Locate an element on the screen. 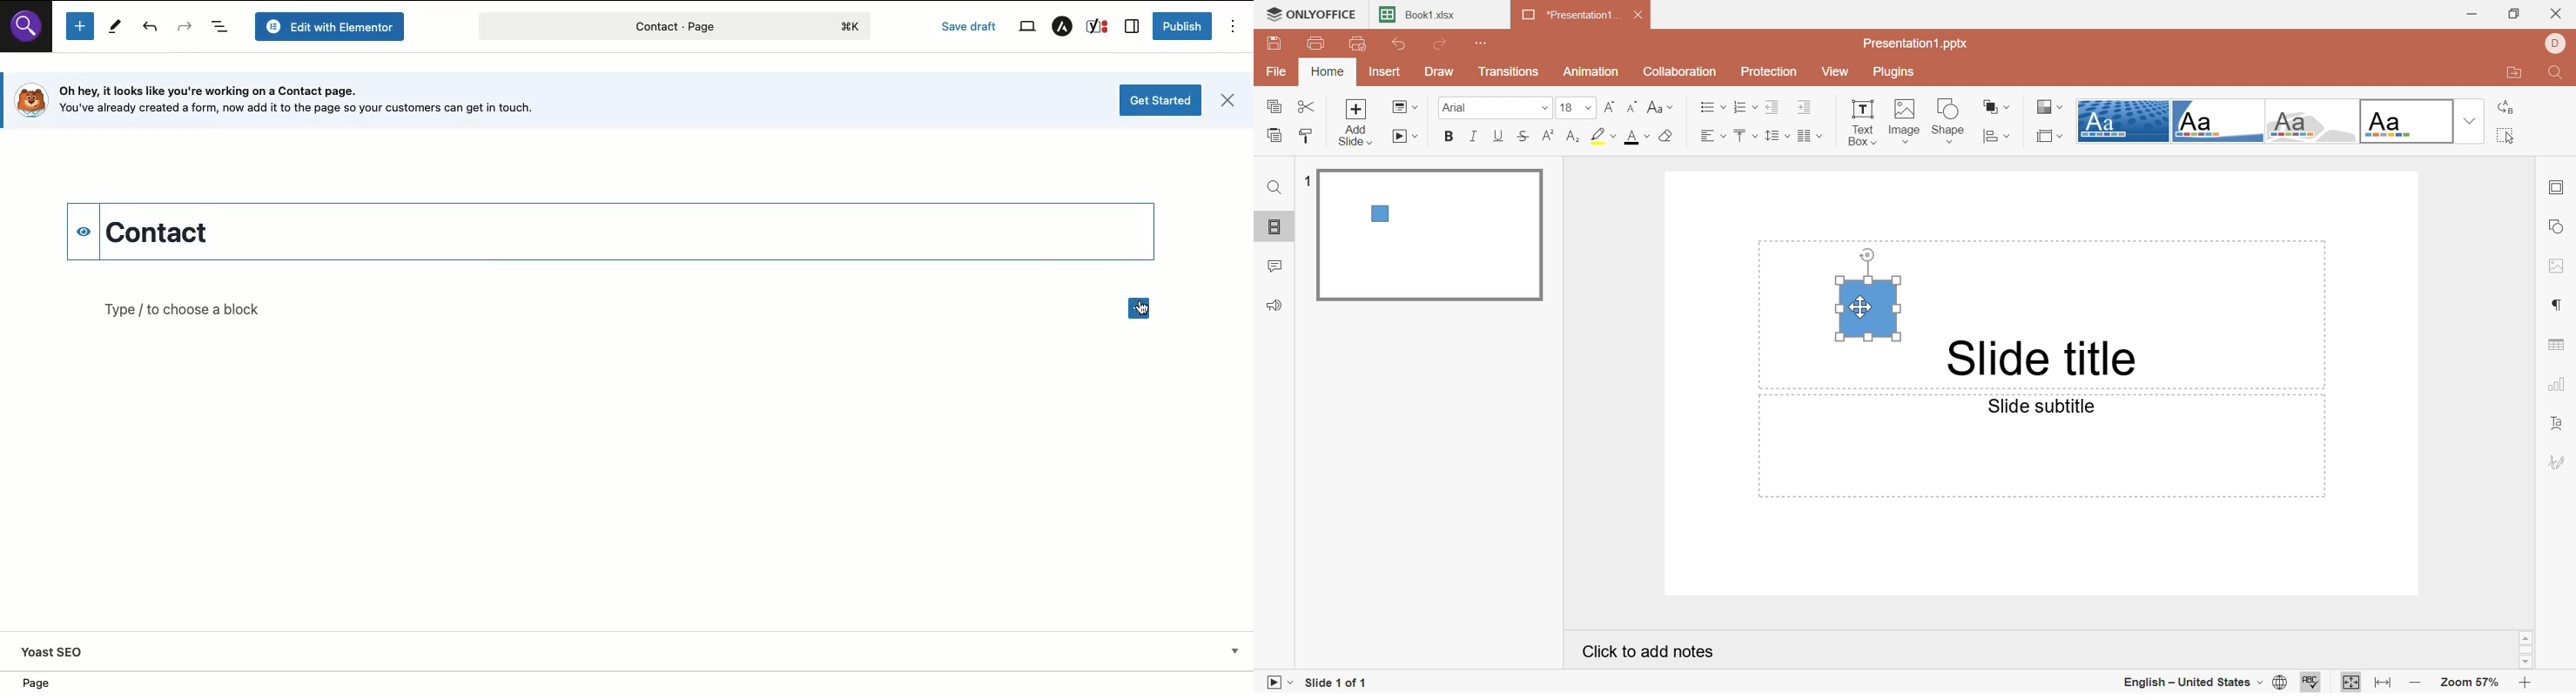 The height and width of the screenshot is (700, 2576). Strikethrough is located at coordinates (1524, 137).